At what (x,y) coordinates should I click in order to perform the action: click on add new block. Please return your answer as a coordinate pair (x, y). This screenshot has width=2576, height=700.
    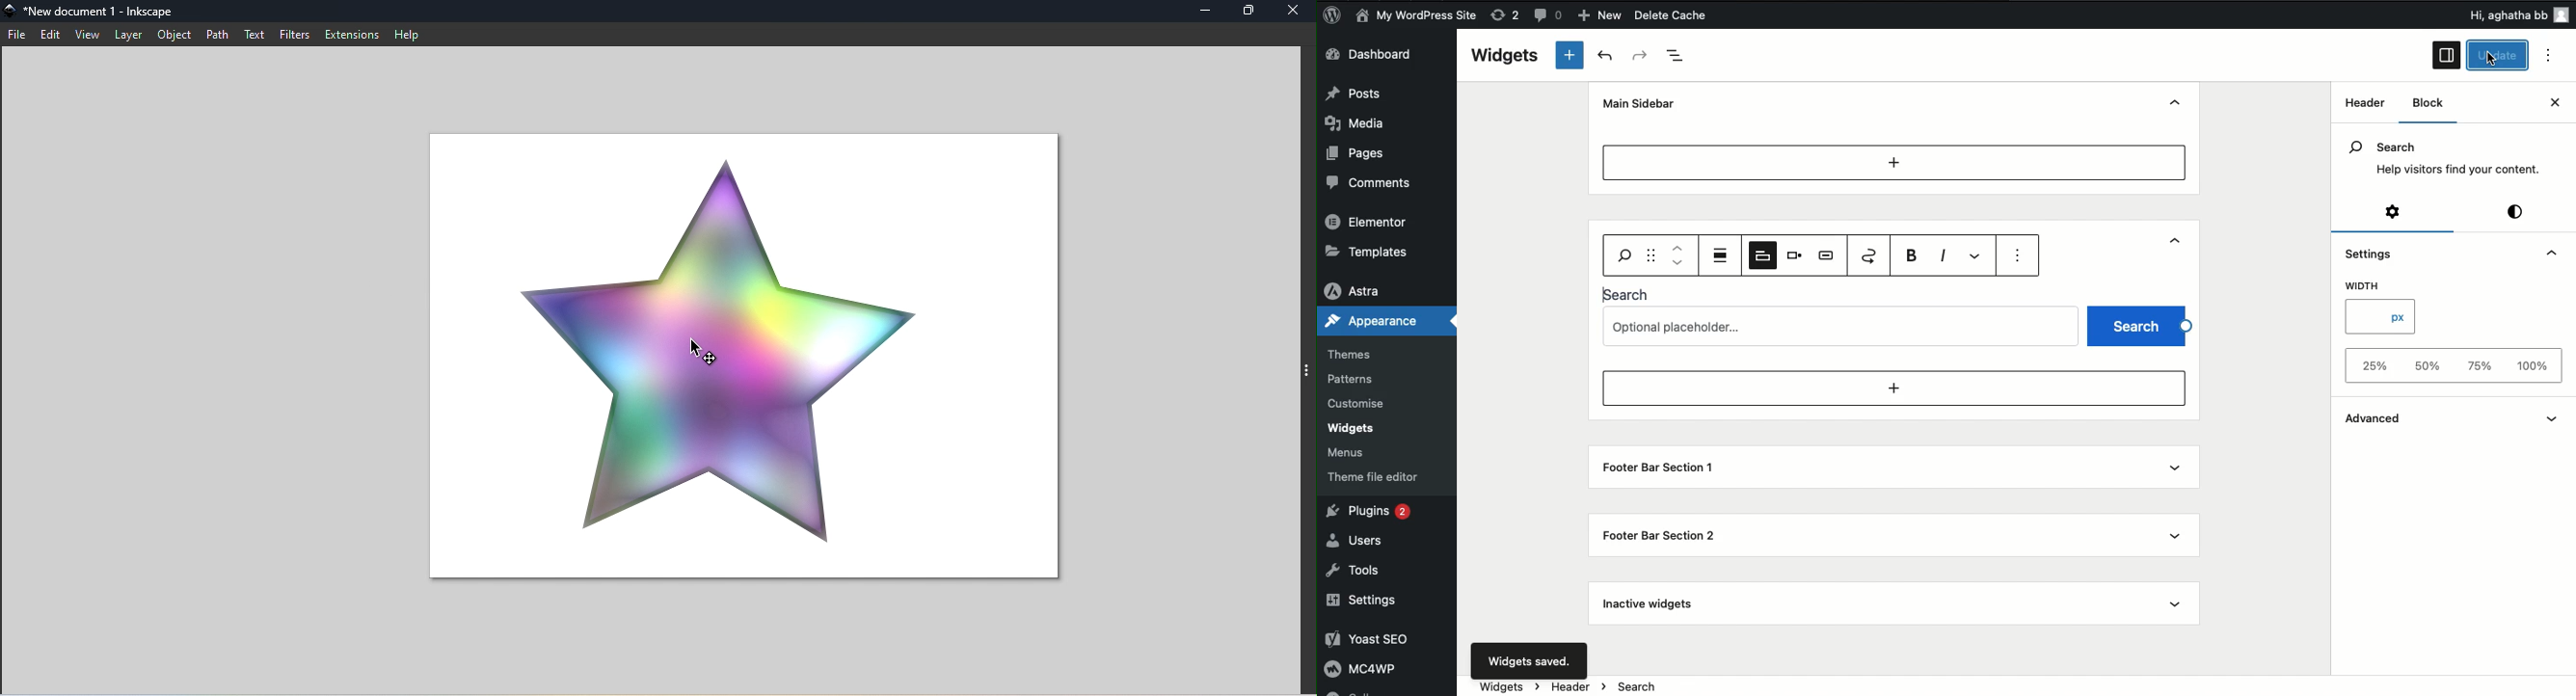
    Looking at the image, I should click on (1893, 388).